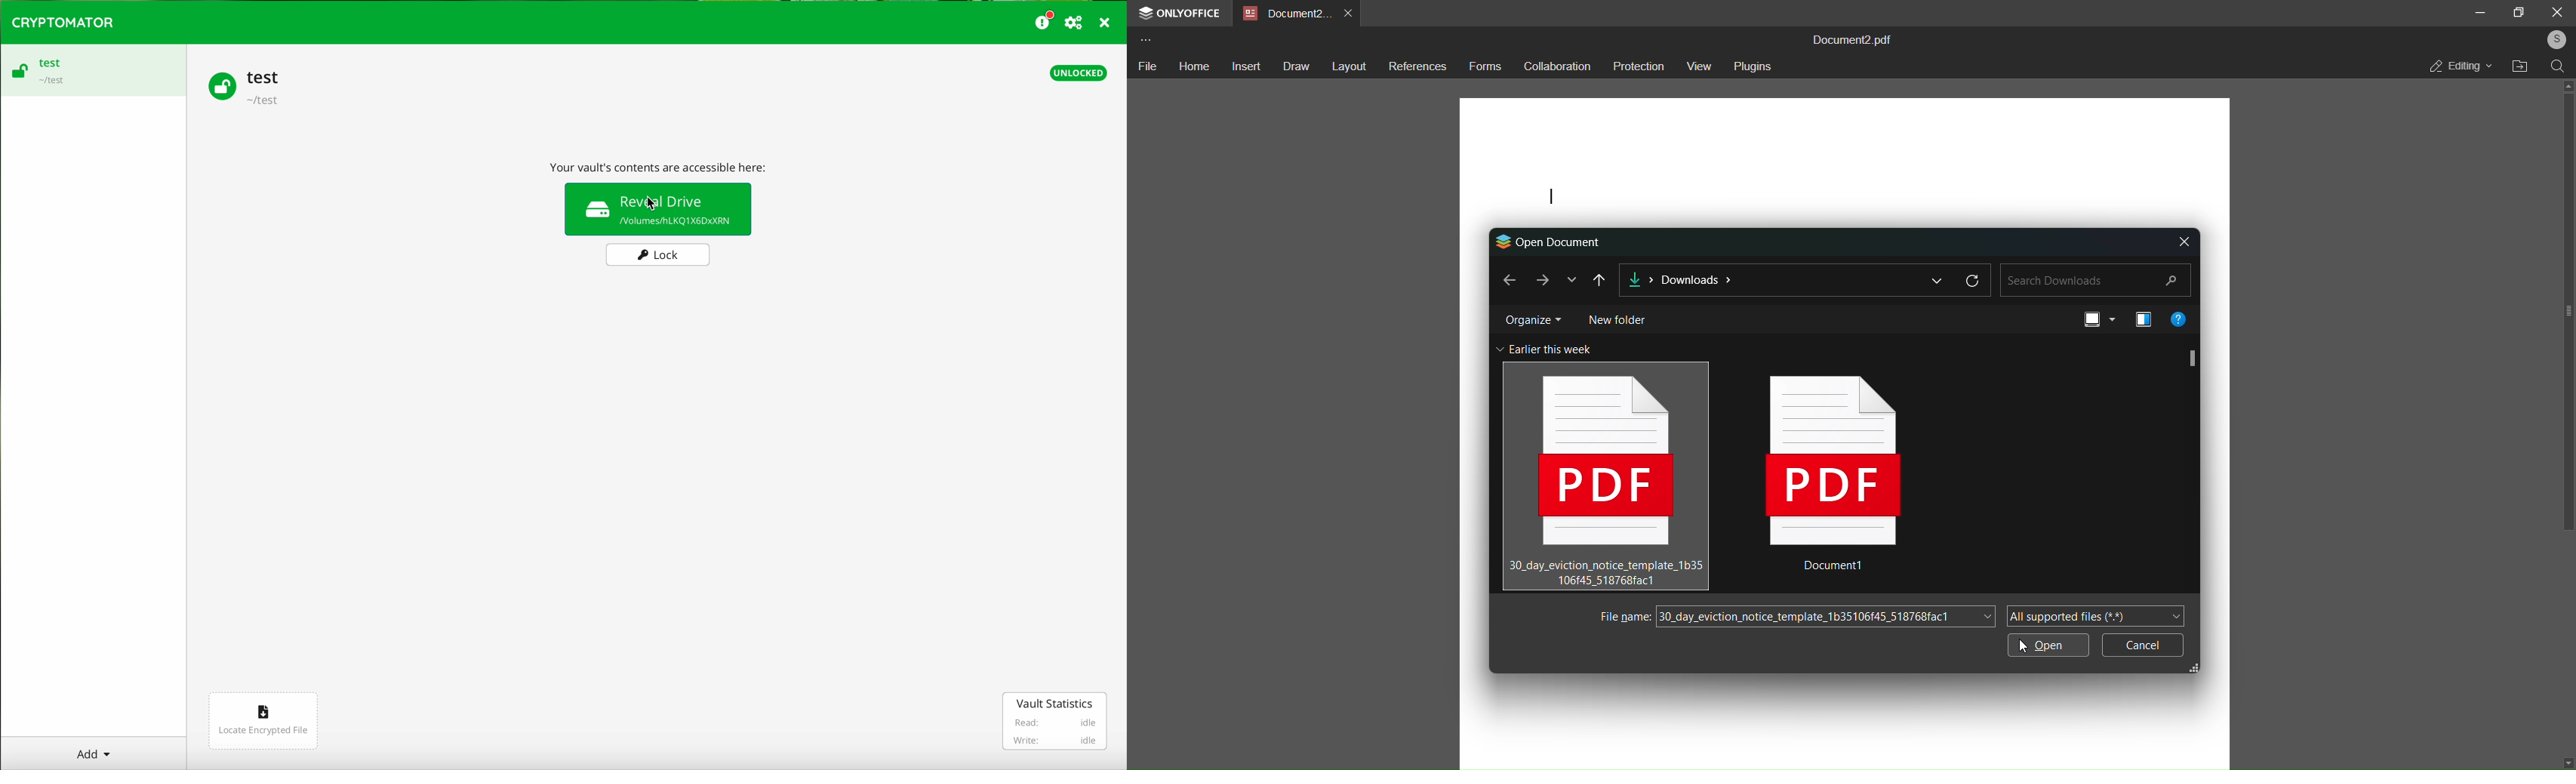 This screenshot has width=2576, height=784. Describe the element at coordinates (94, 751) in the screenshot. I see `Add` at that location.